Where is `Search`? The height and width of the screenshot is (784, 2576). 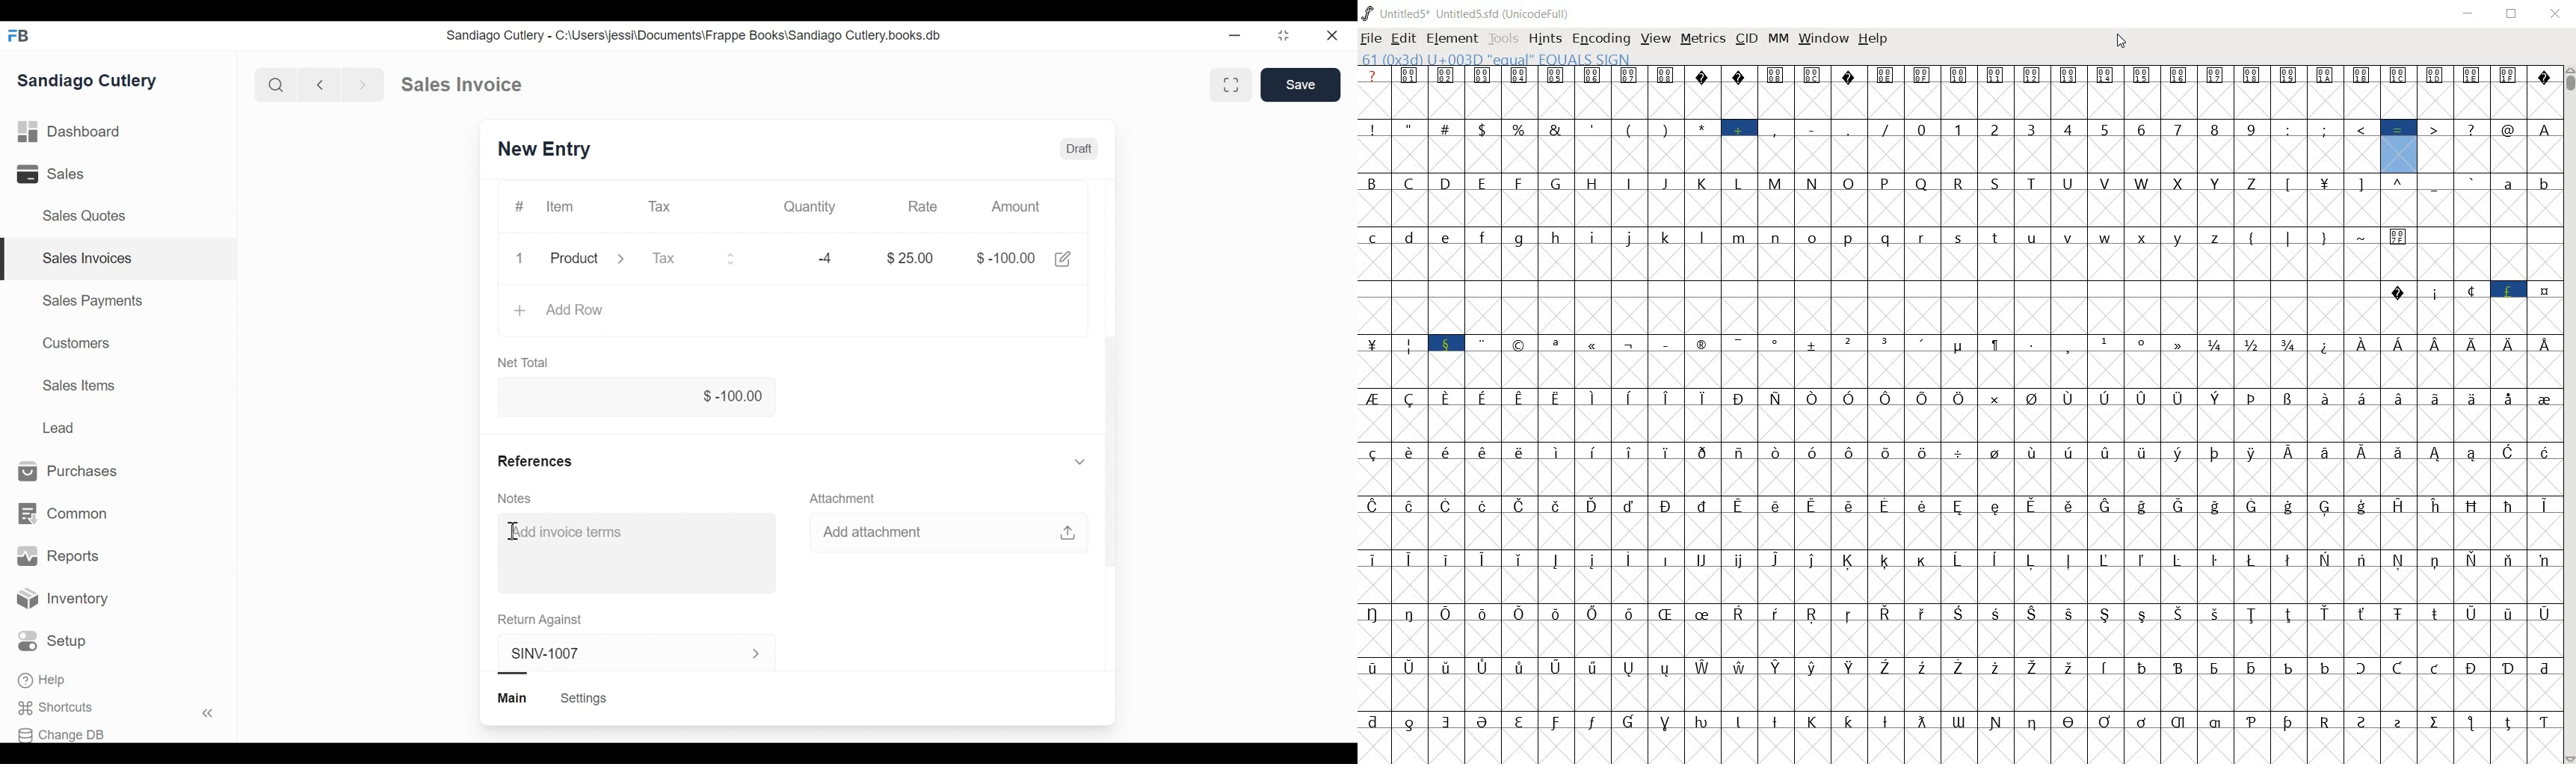
Search is located at coordinates (276, 83).